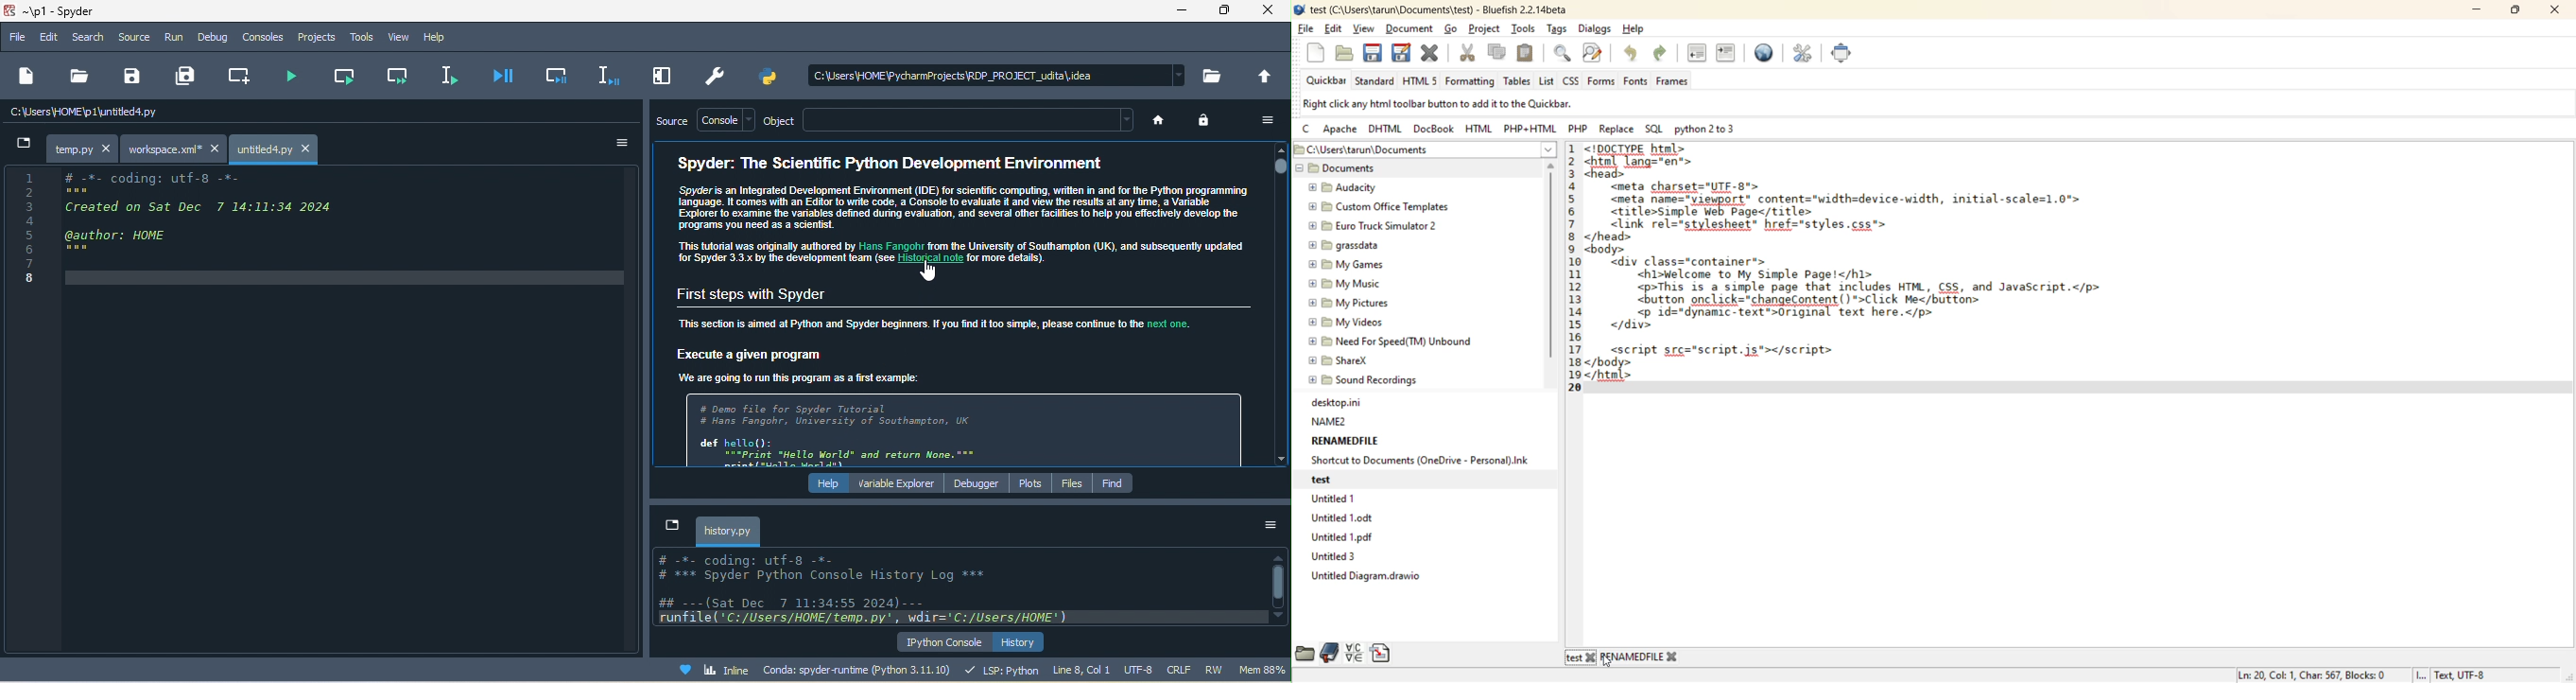  What do you see at coordinates (69, 11) in the screenshot?
I see `title` at bounding box center [69, 11].